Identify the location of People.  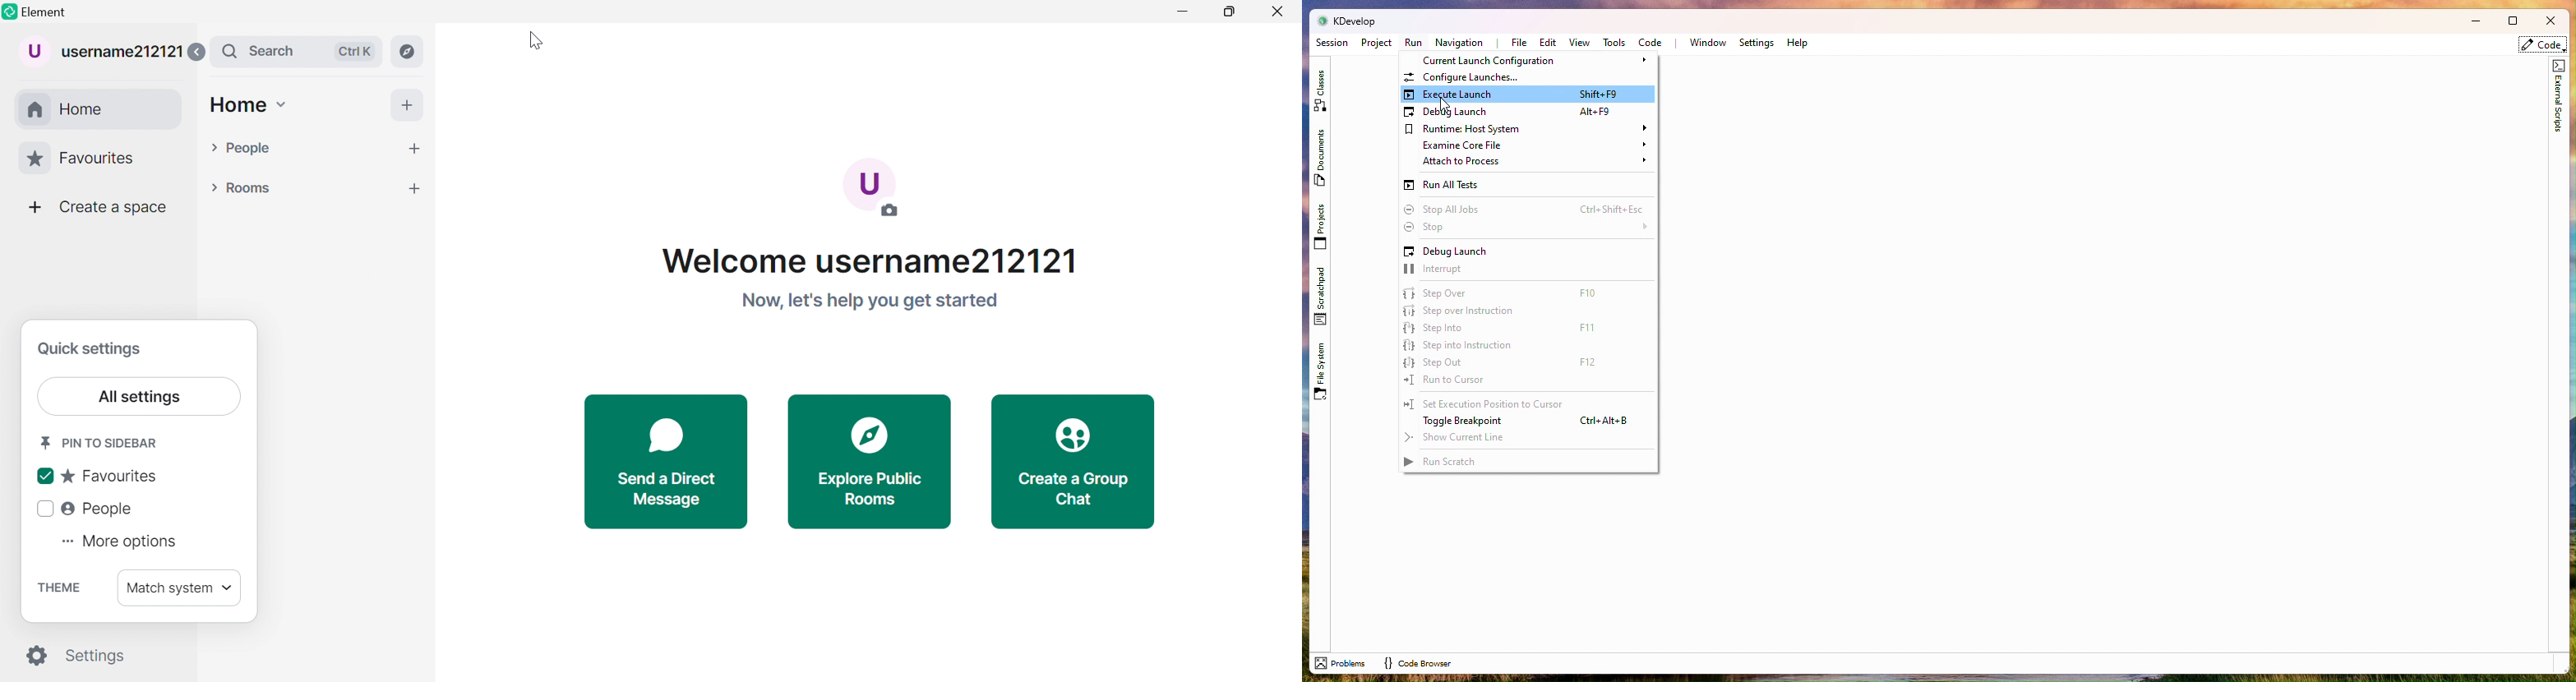
(241, 148).